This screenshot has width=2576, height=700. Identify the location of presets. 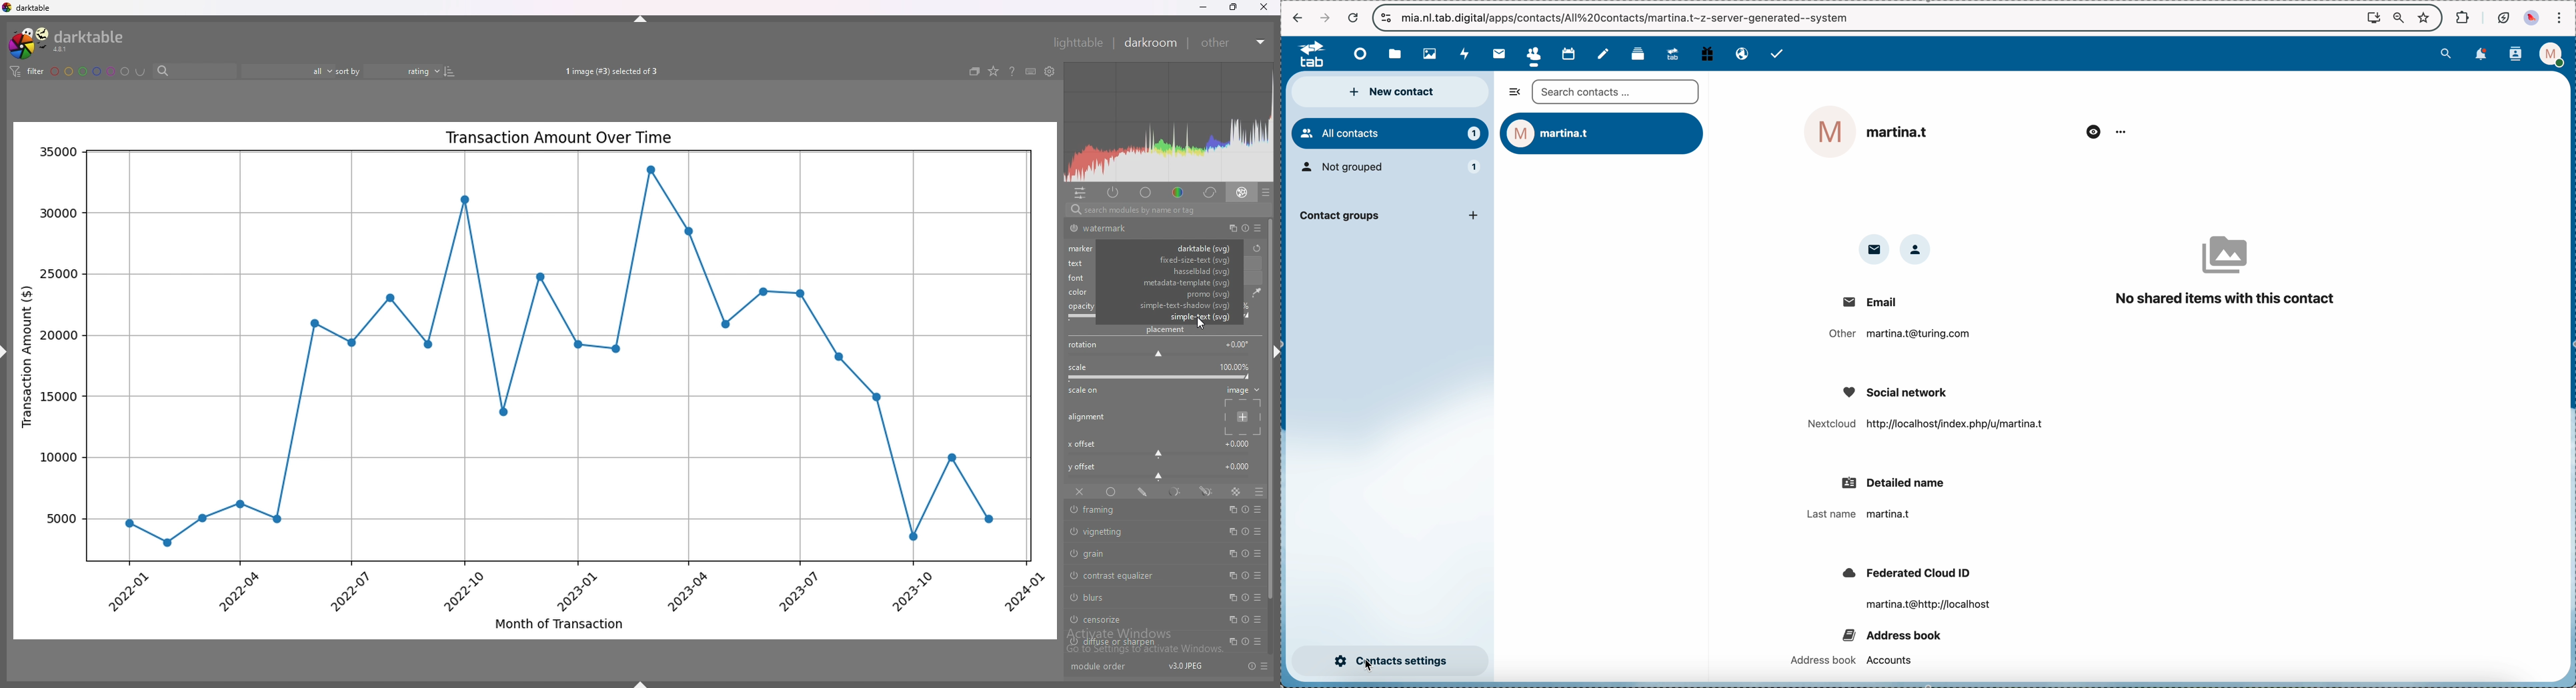
(1258, 621).